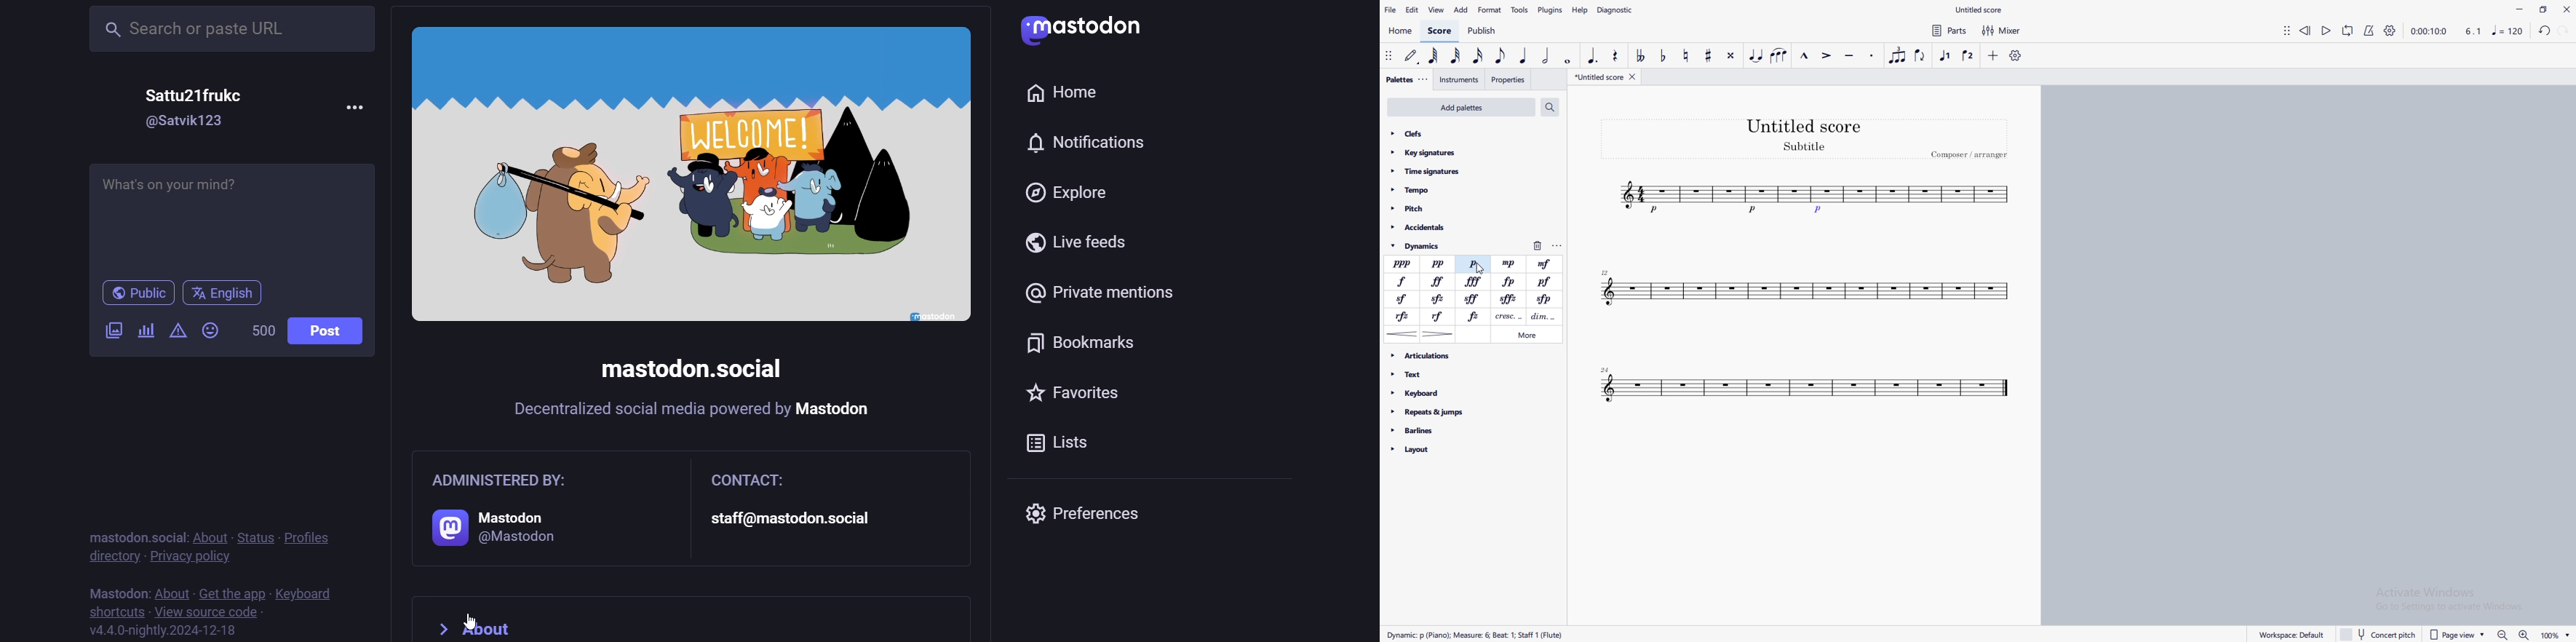 This screenshot has width=2576, height=644. What do you see at coordinates (188, 122) in the screenshot?
I see `id` at bounding box center [188, 122].